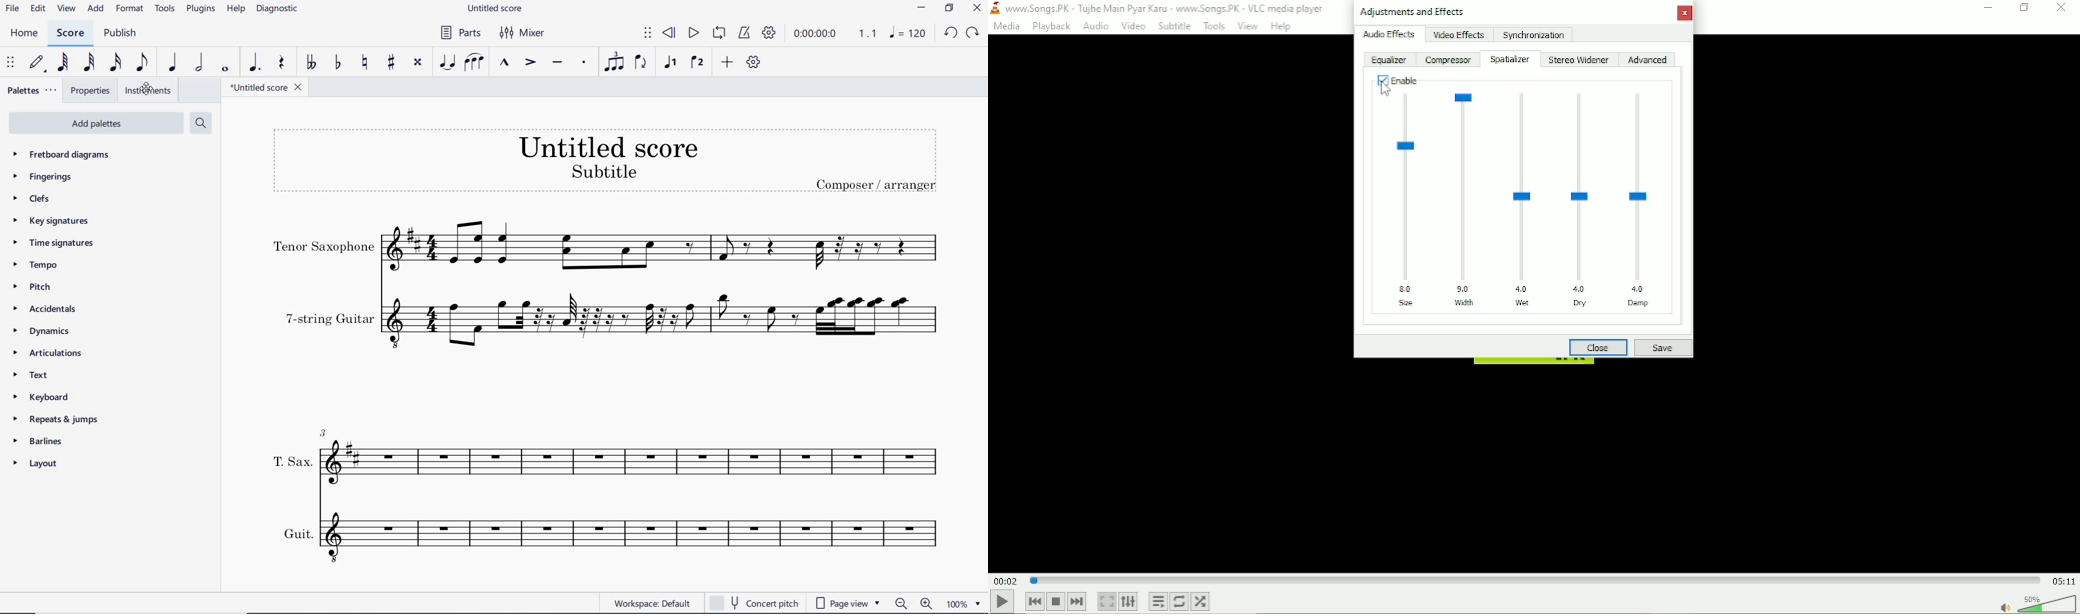  Describe the element at coordinates (1049, 27) in the screenshot. I see `Playback` at that location.